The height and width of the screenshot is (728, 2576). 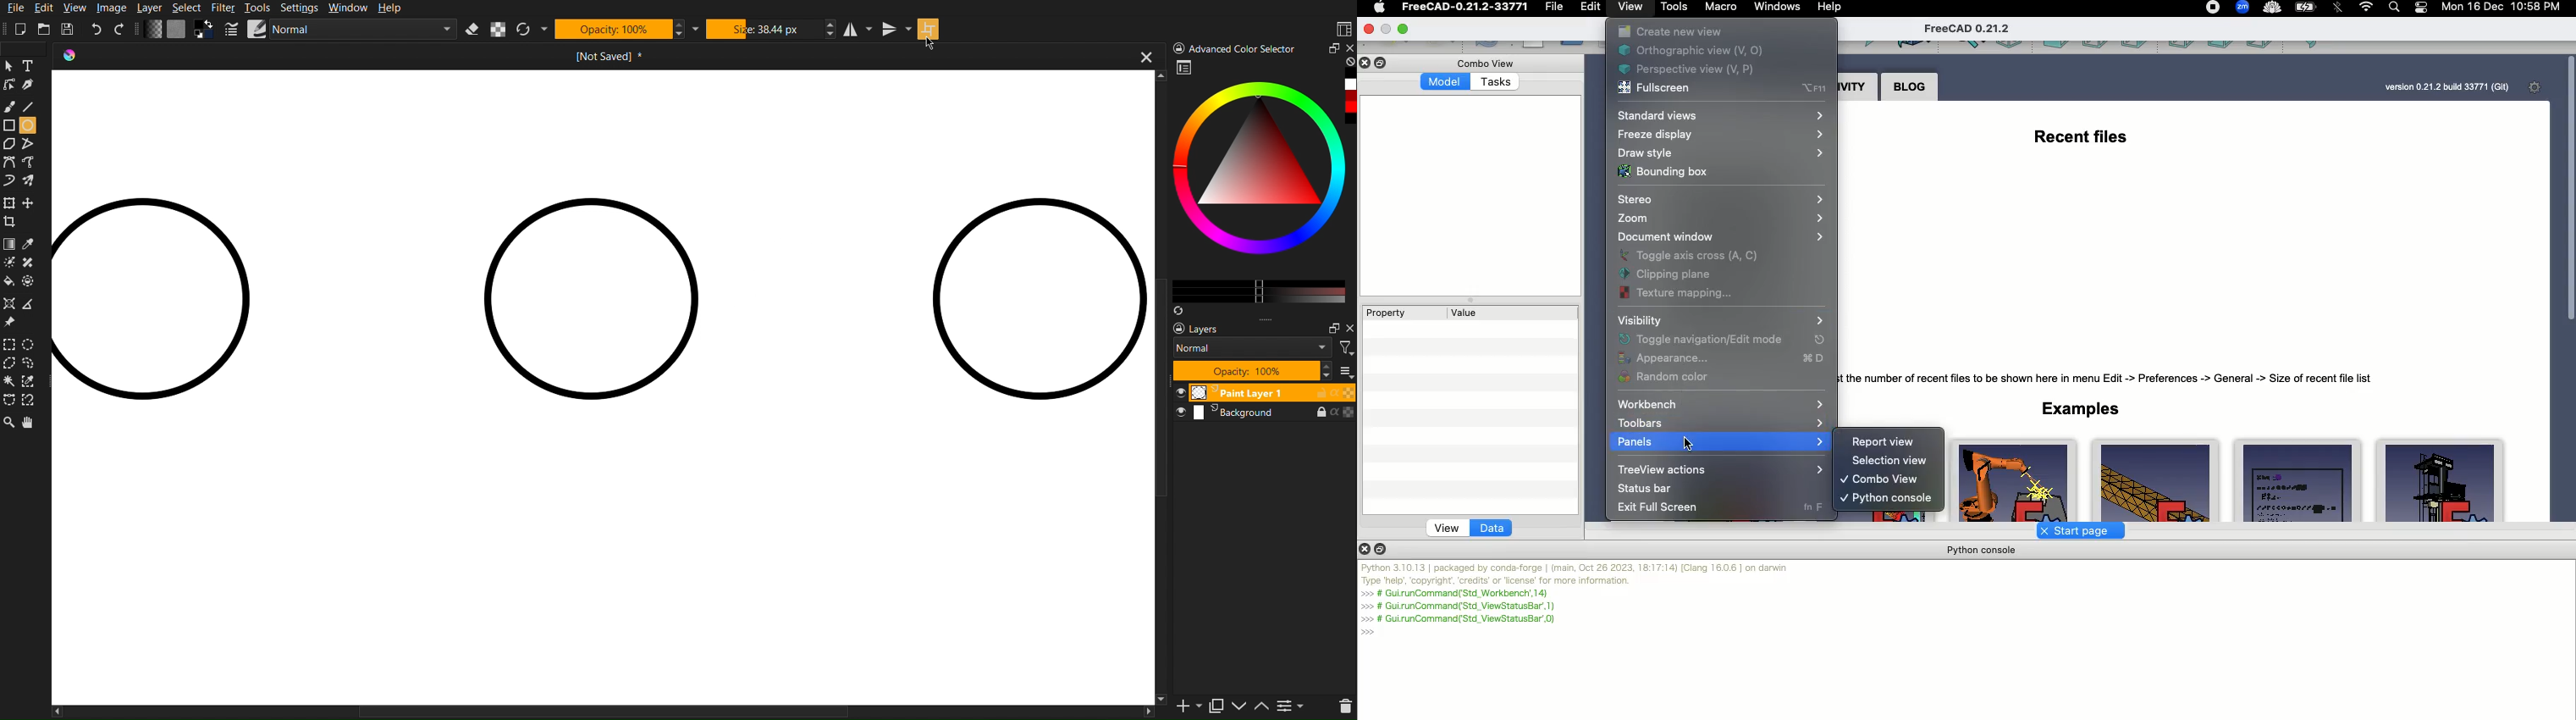 I want to click on contrace, so click(x=1296, y=706).